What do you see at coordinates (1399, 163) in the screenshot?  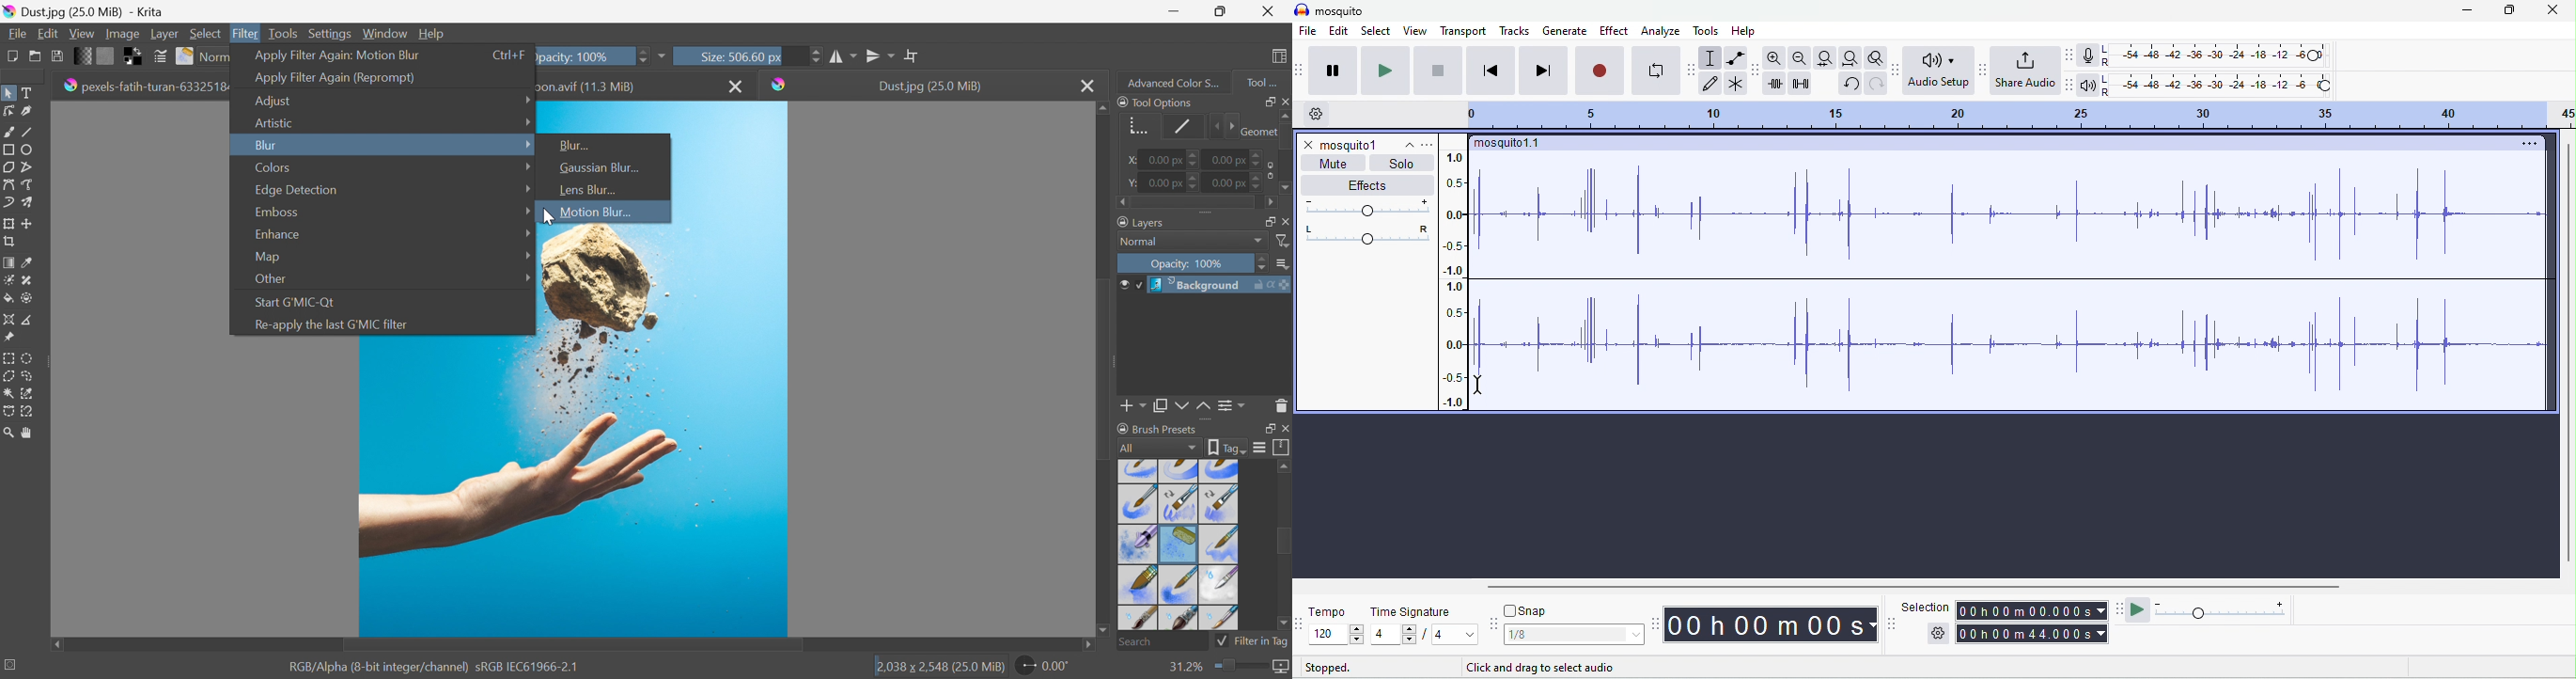 I see `solo` at bounding box center [1399, 163].